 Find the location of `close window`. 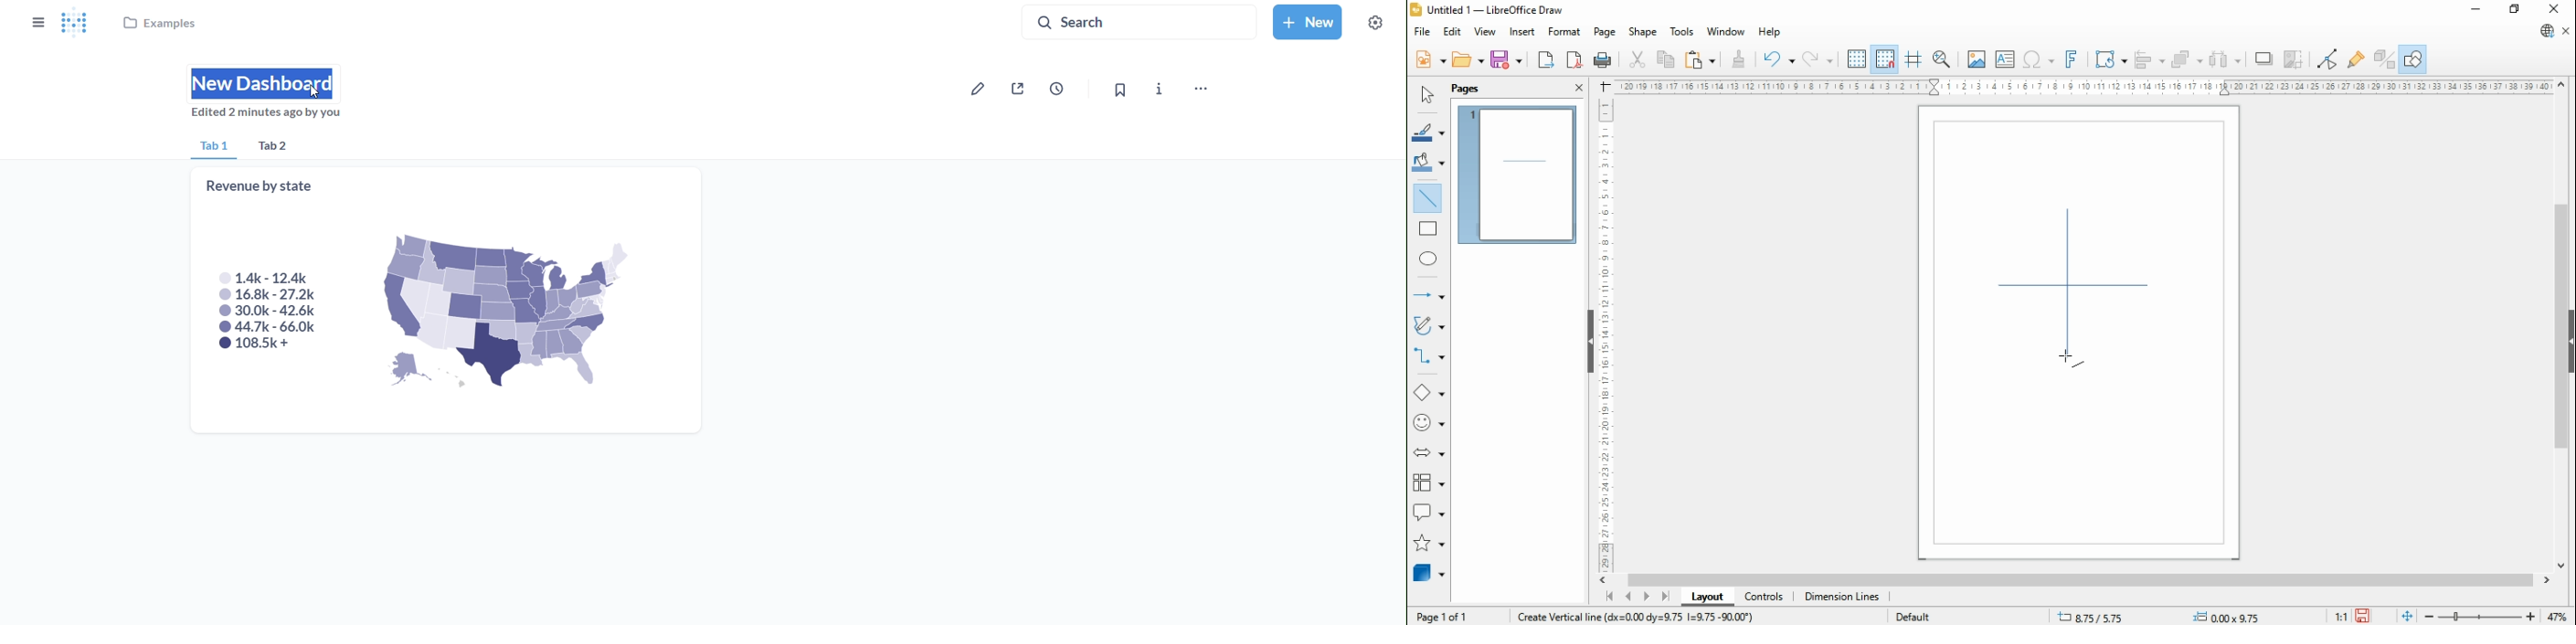

close window is located at coordinates (2551, 9).